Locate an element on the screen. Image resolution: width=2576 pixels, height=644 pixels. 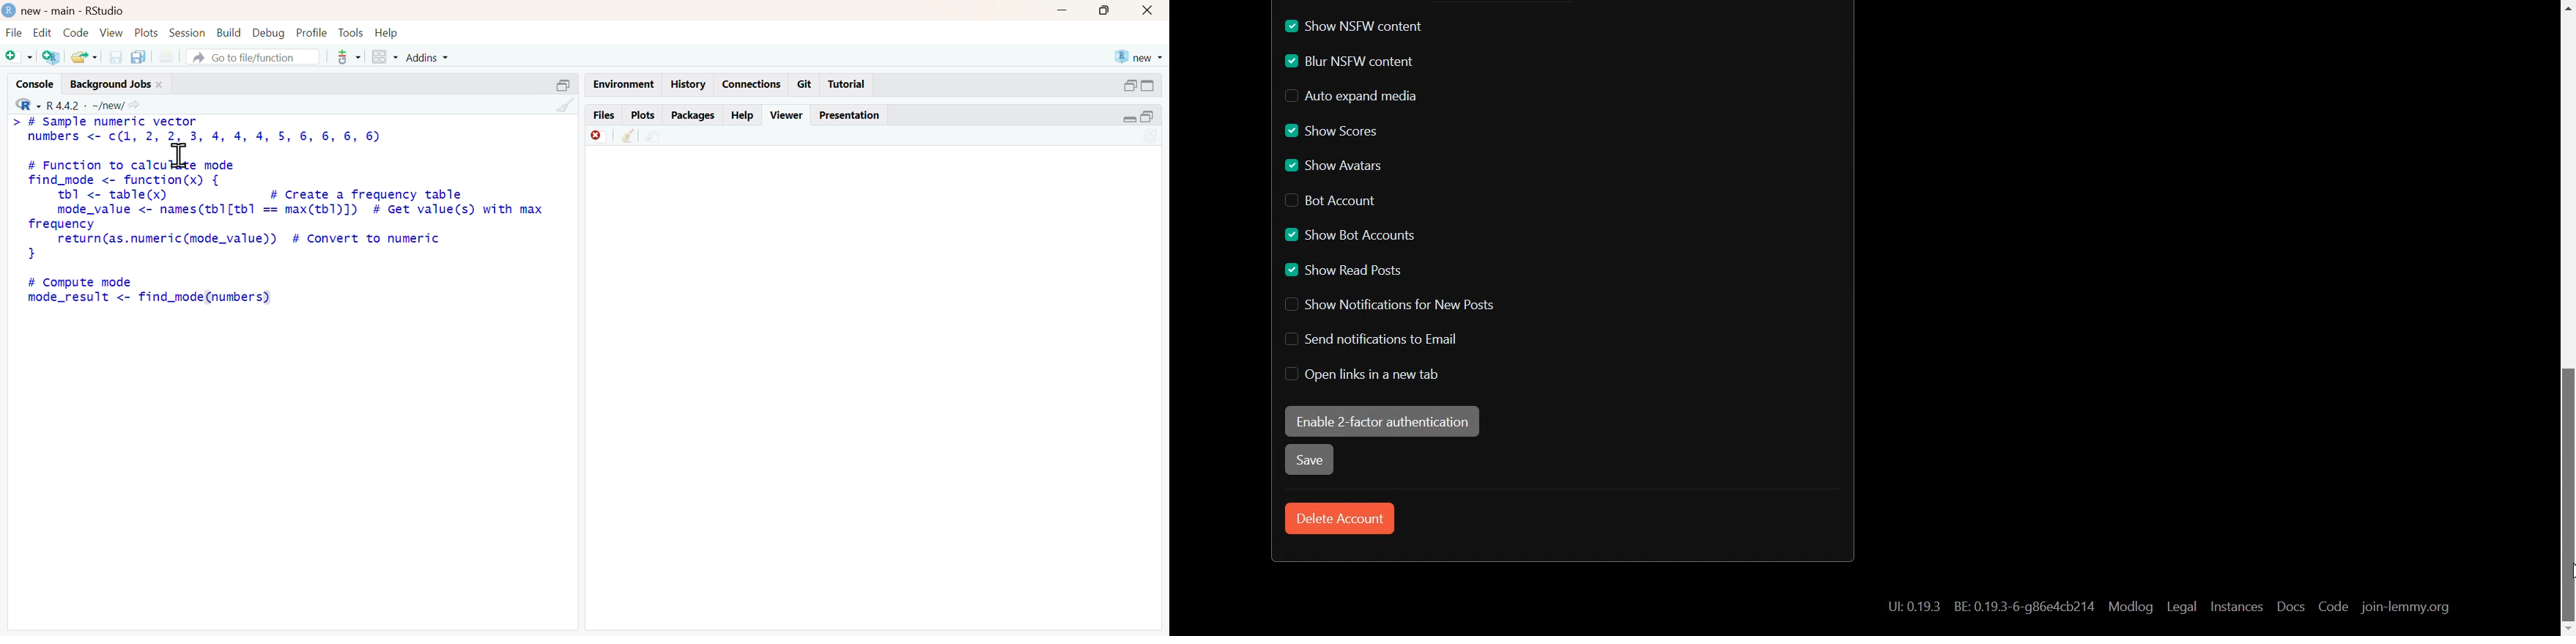
Enable Show read Posts is located at coordinates (1352, 269).